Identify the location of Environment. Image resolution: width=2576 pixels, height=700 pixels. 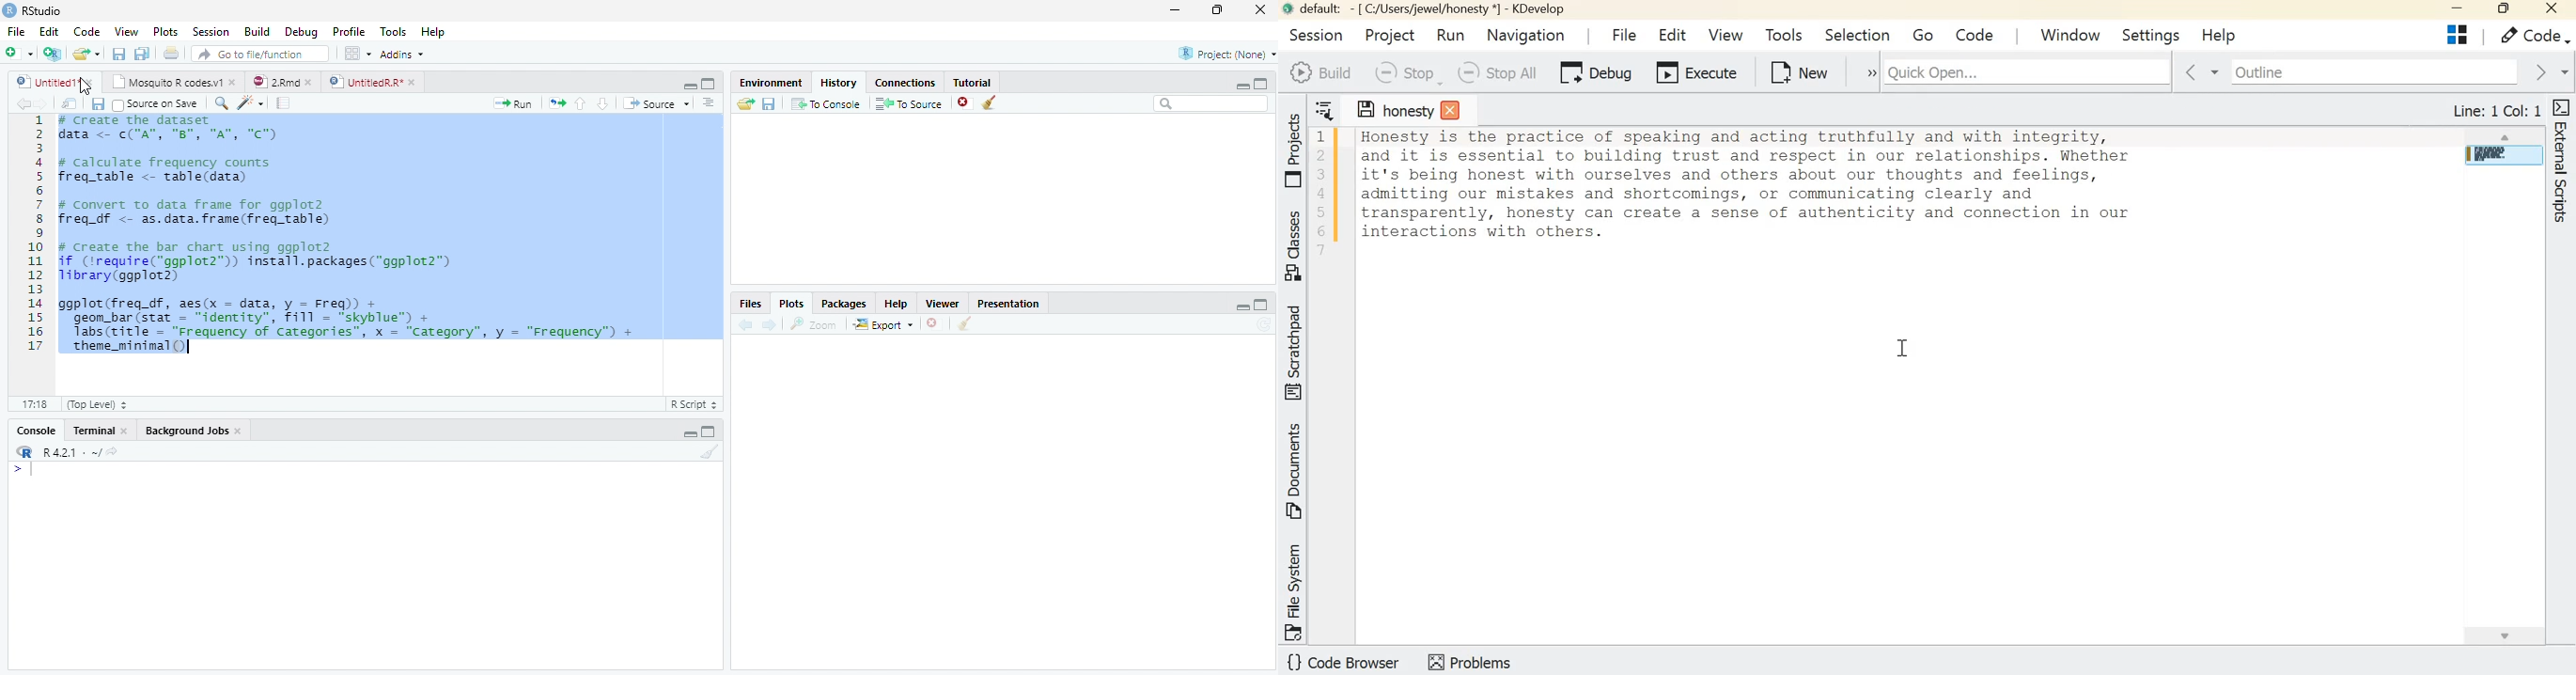
(769, 83).